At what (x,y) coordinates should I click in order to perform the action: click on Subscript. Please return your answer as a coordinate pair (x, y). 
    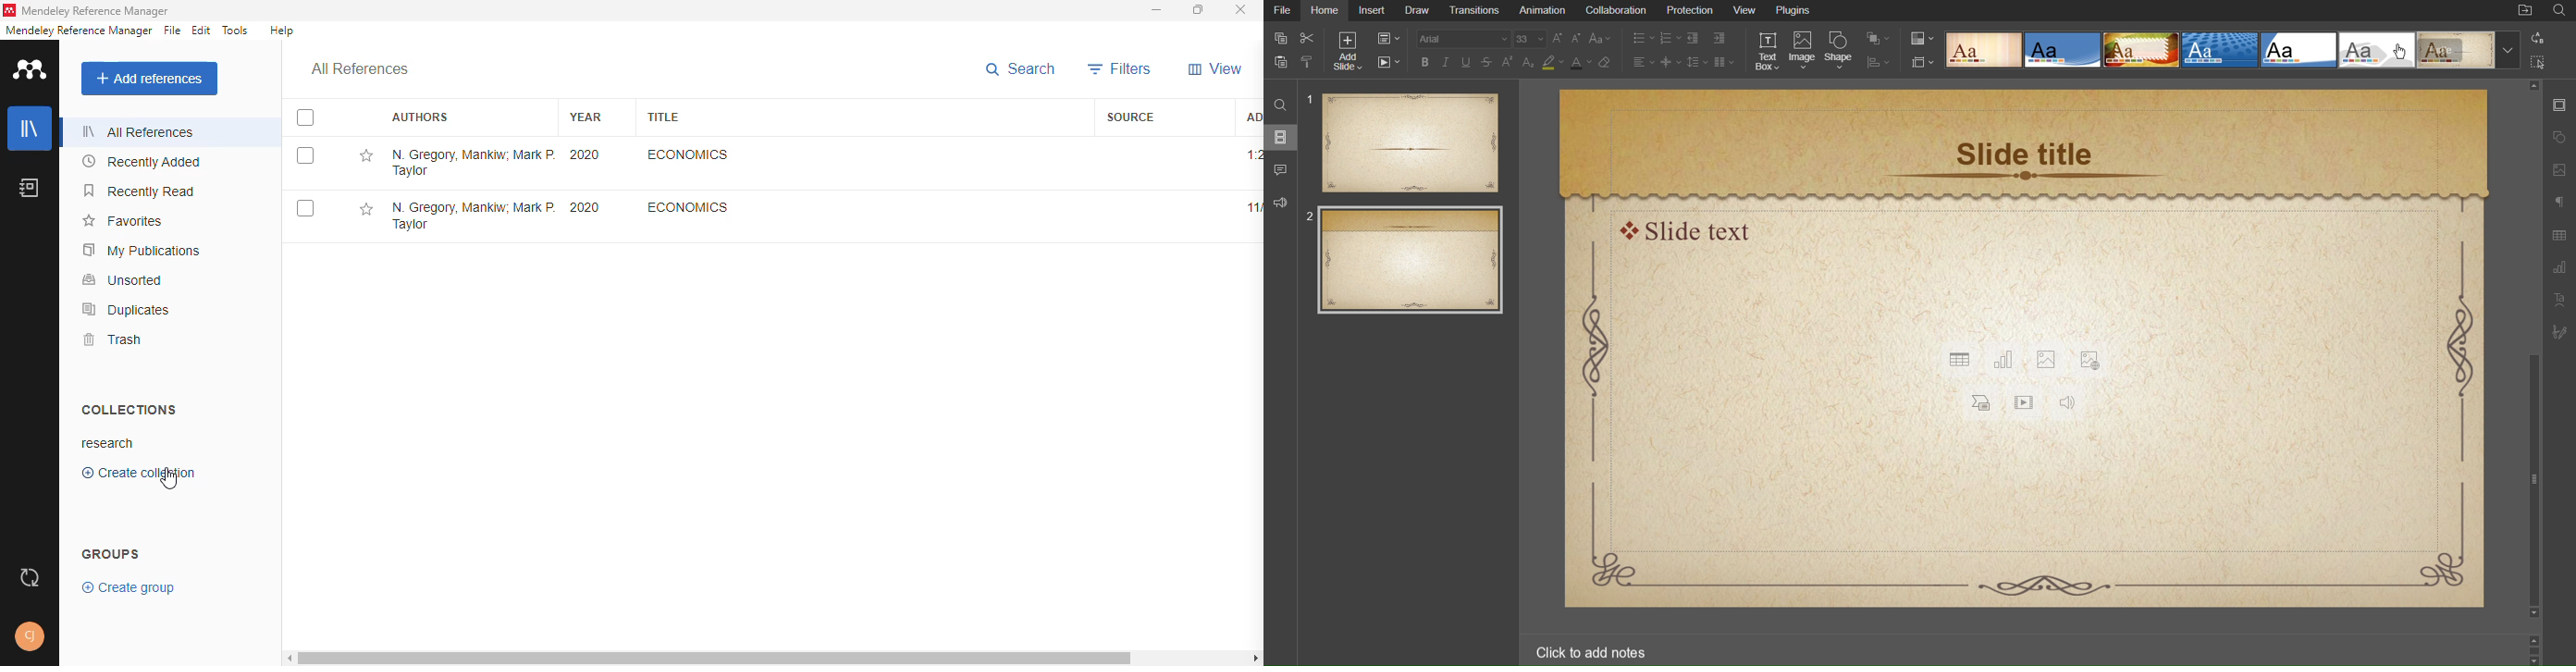
    Looking at the image, I should click on (1529, 62).